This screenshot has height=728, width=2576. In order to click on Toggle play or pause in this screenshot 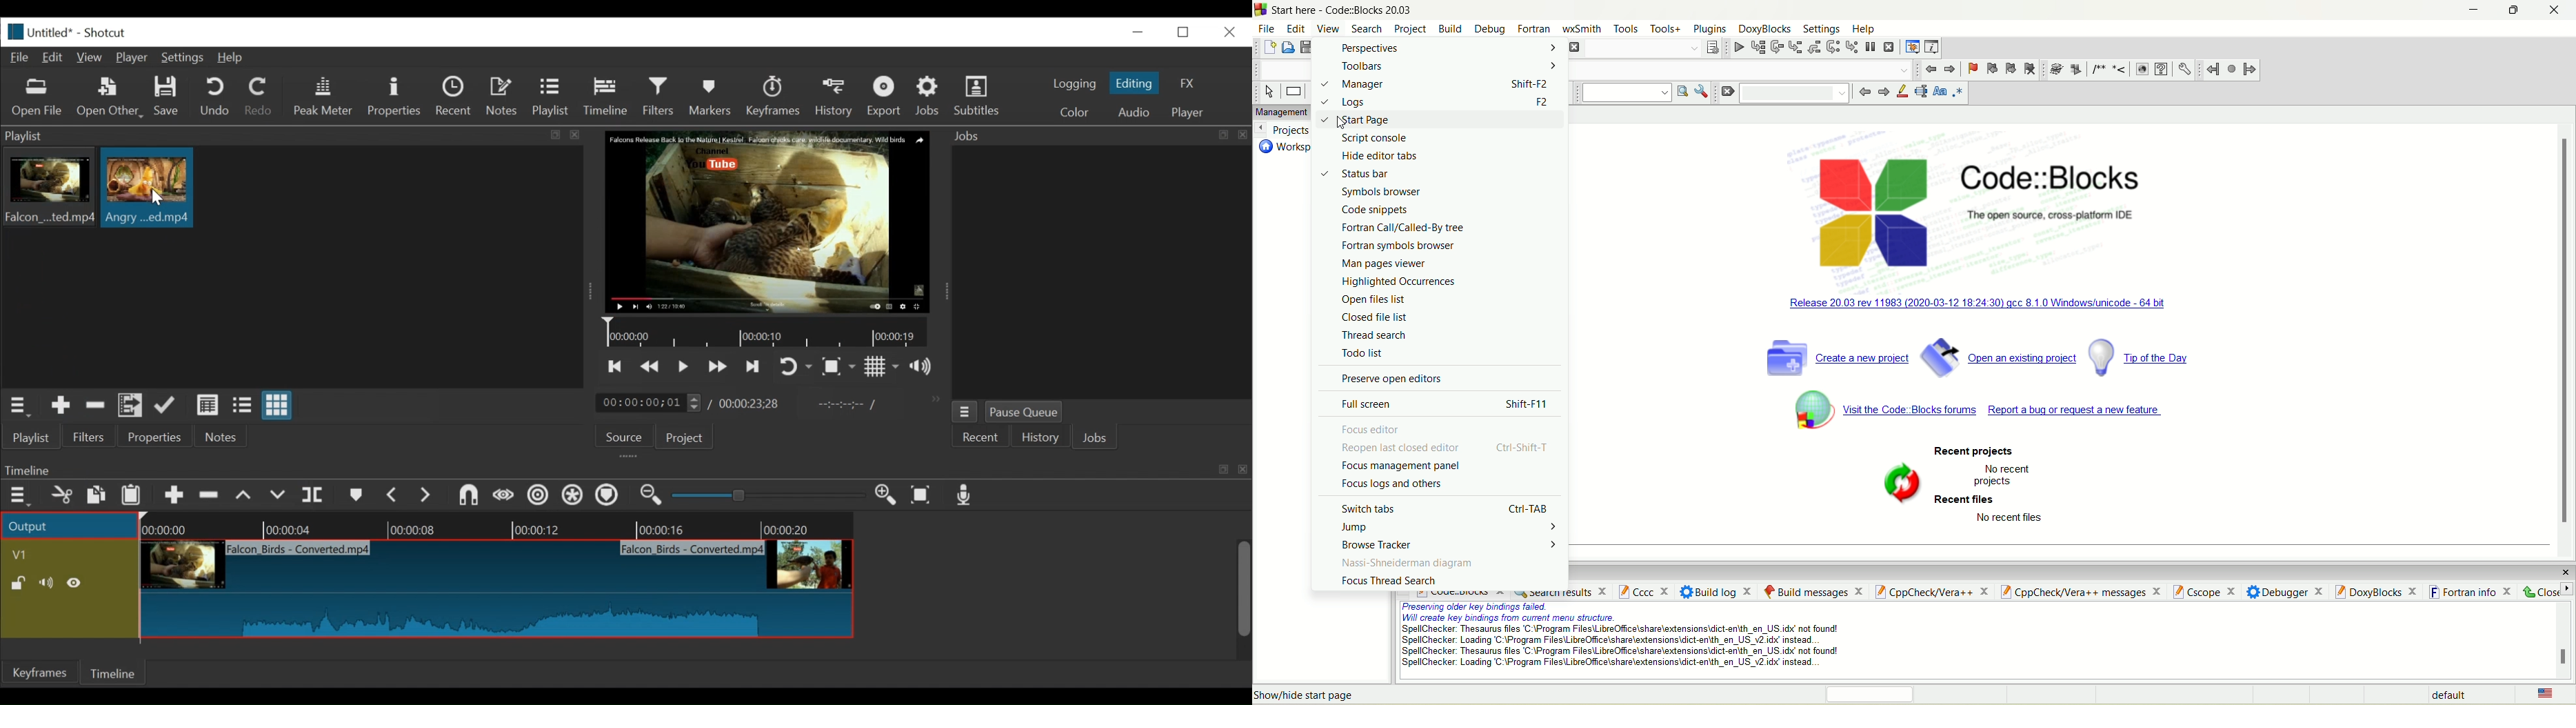, I will do `click(684, 366)`.